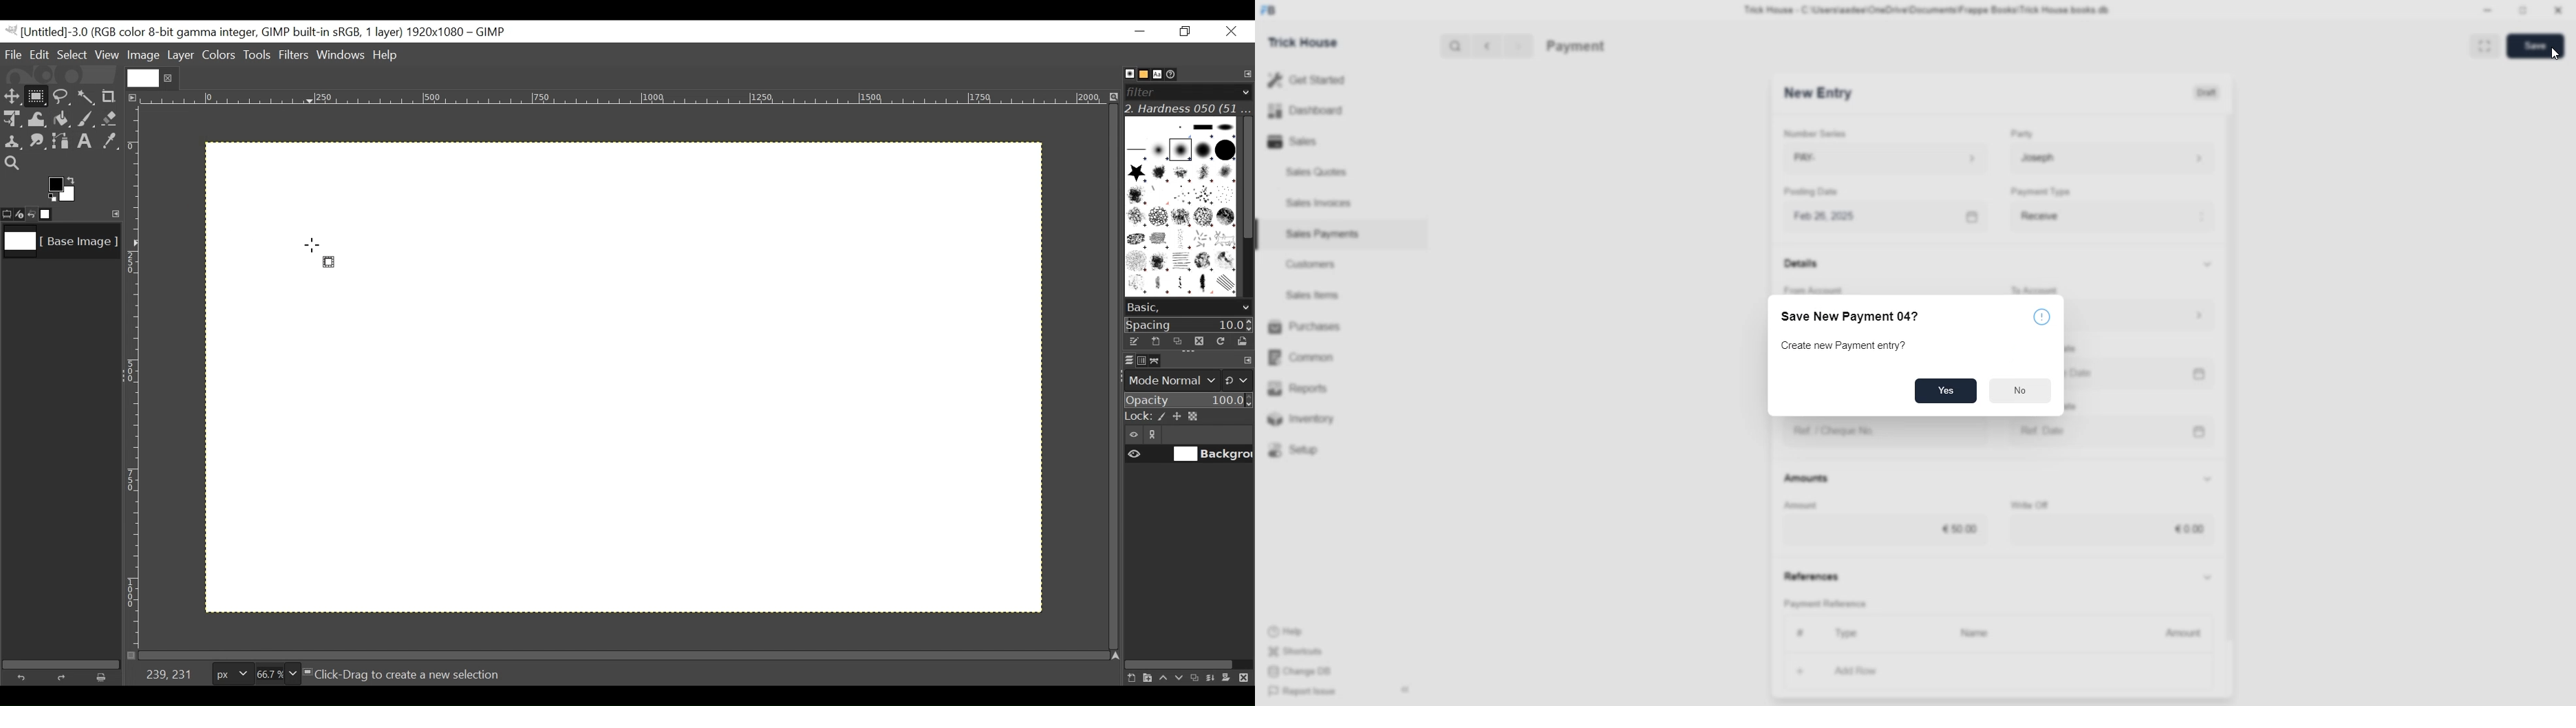  I want to click on Payment Type, so click(2113, 217).